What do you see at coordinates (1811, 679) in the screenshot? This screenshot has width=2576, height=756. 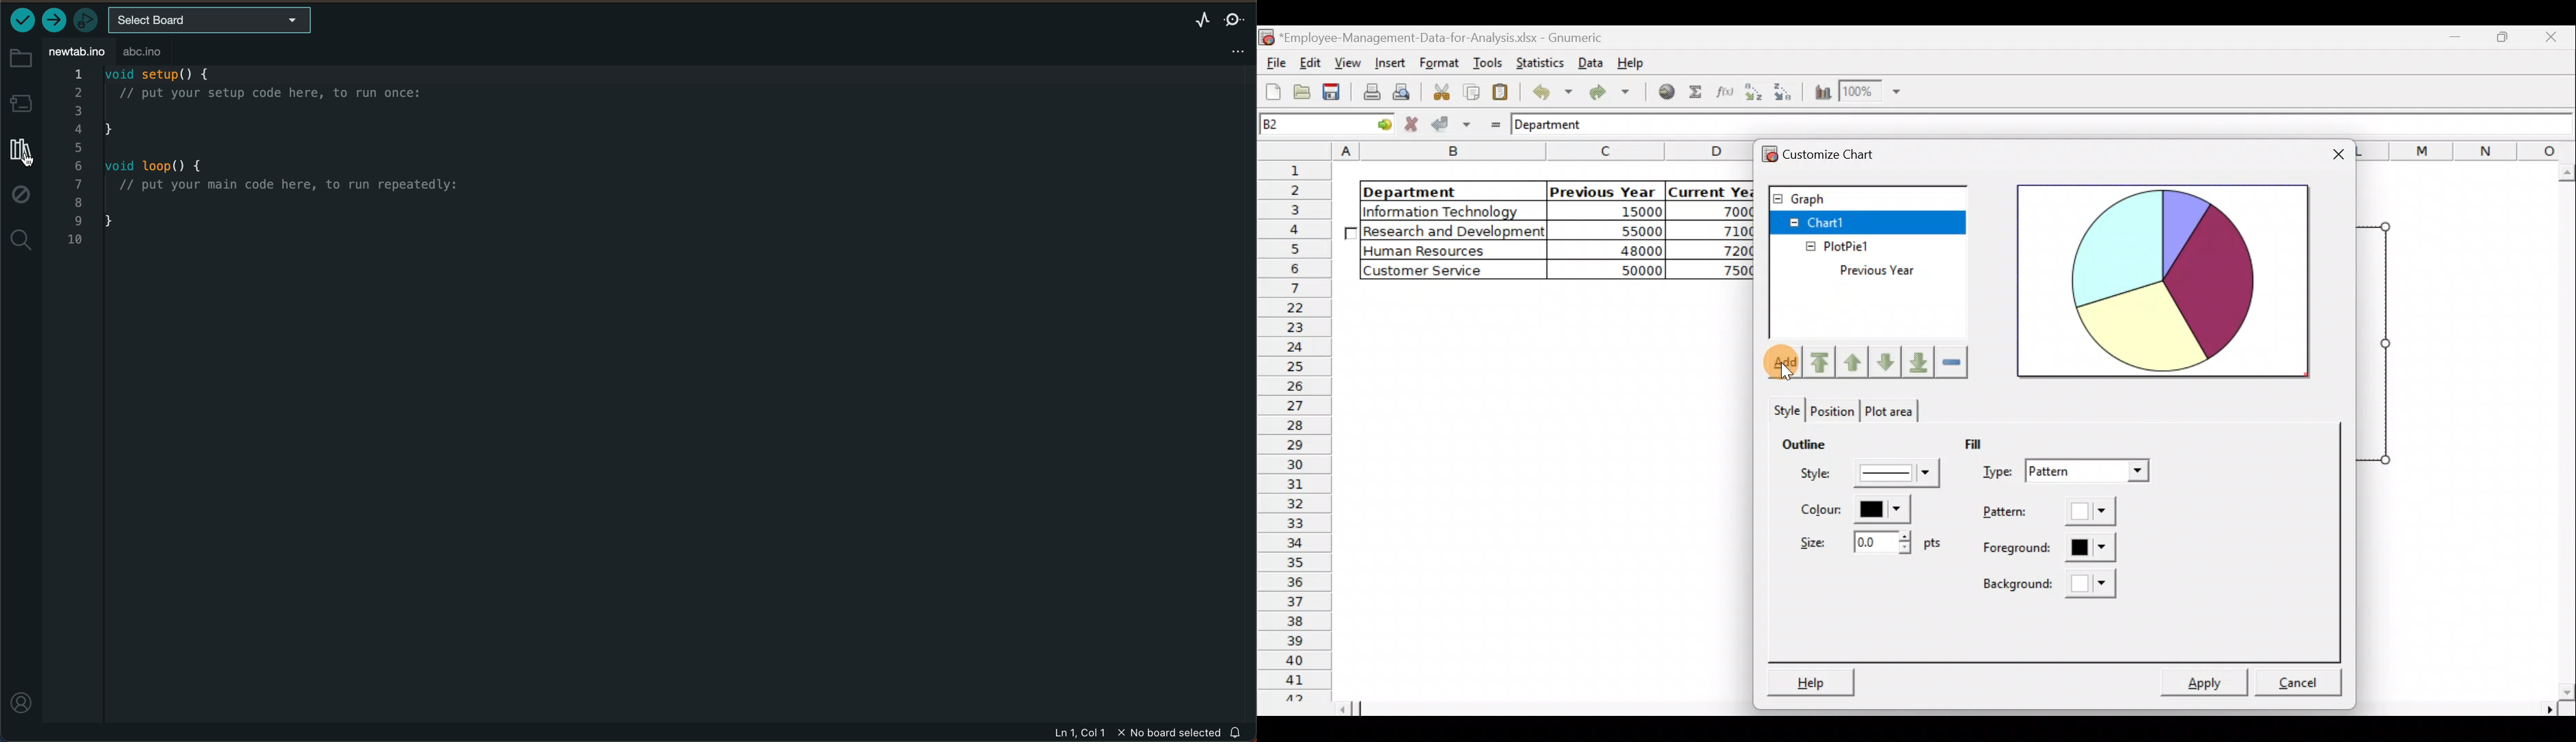 I see `Help` at bounding box center [1811, 679].